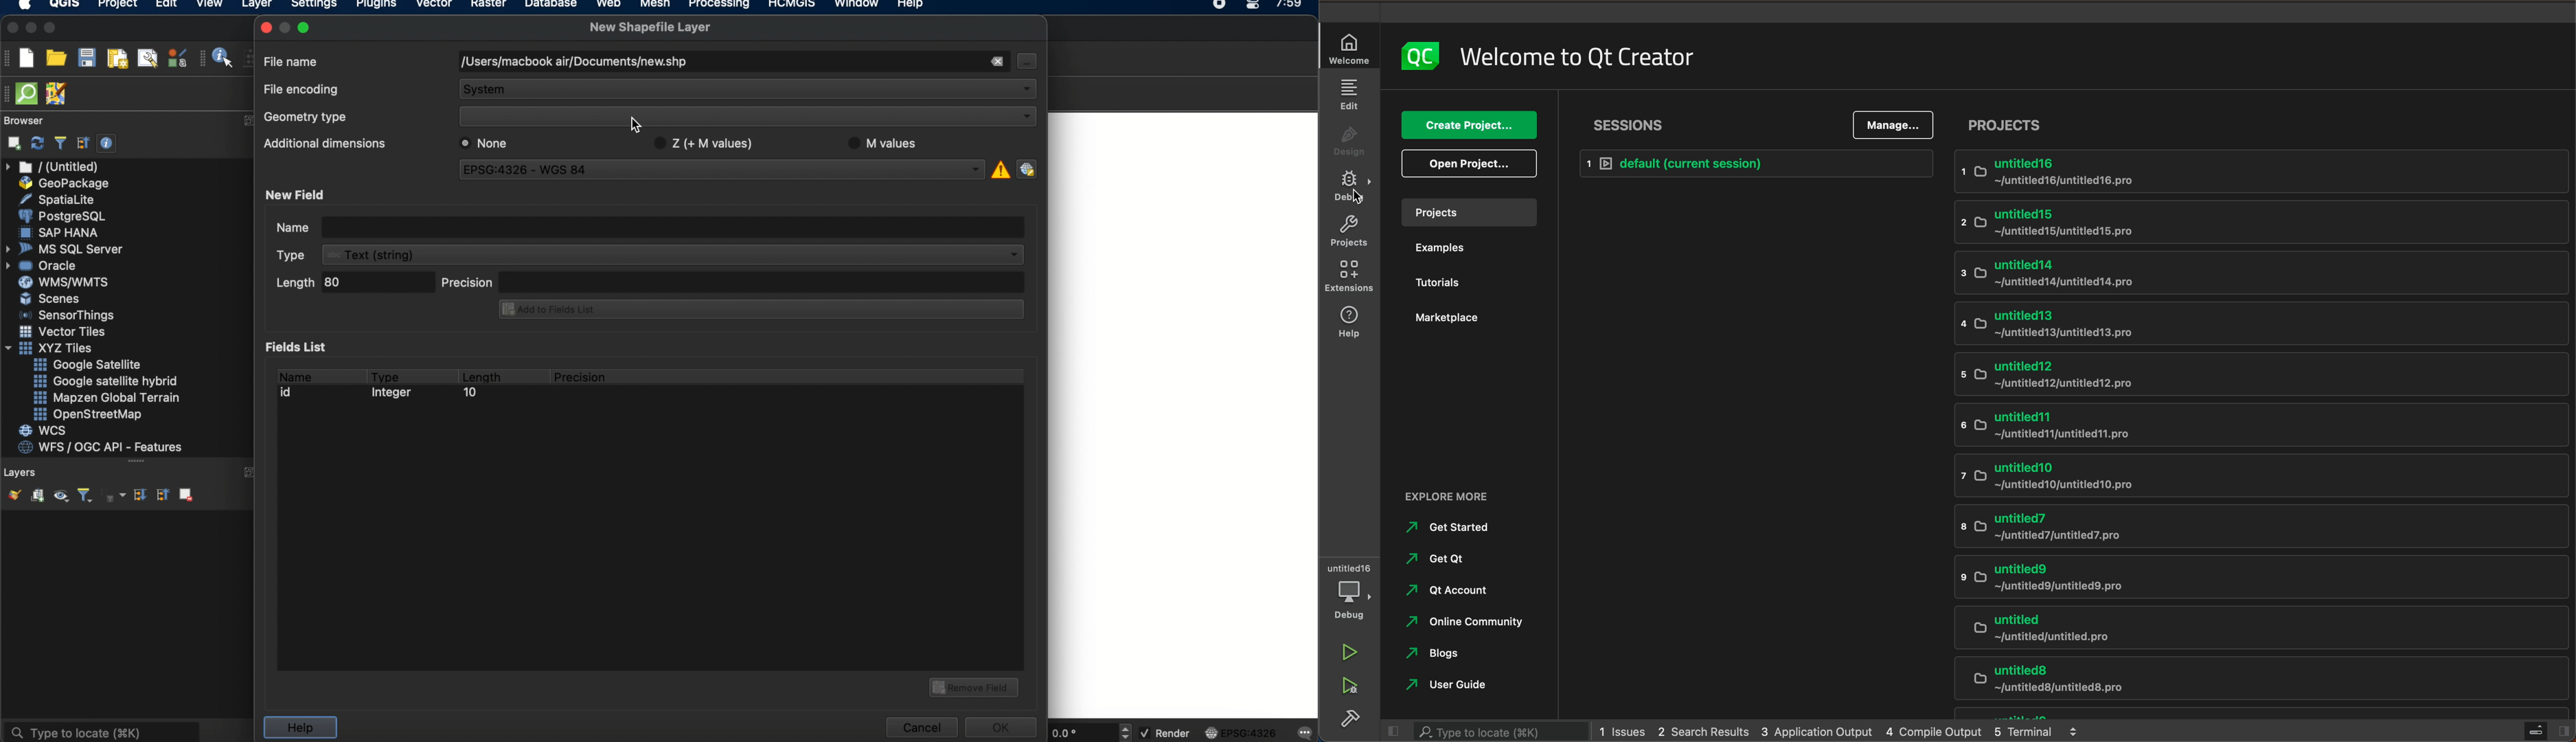  I want to click on apple logo, so click(23, 5).